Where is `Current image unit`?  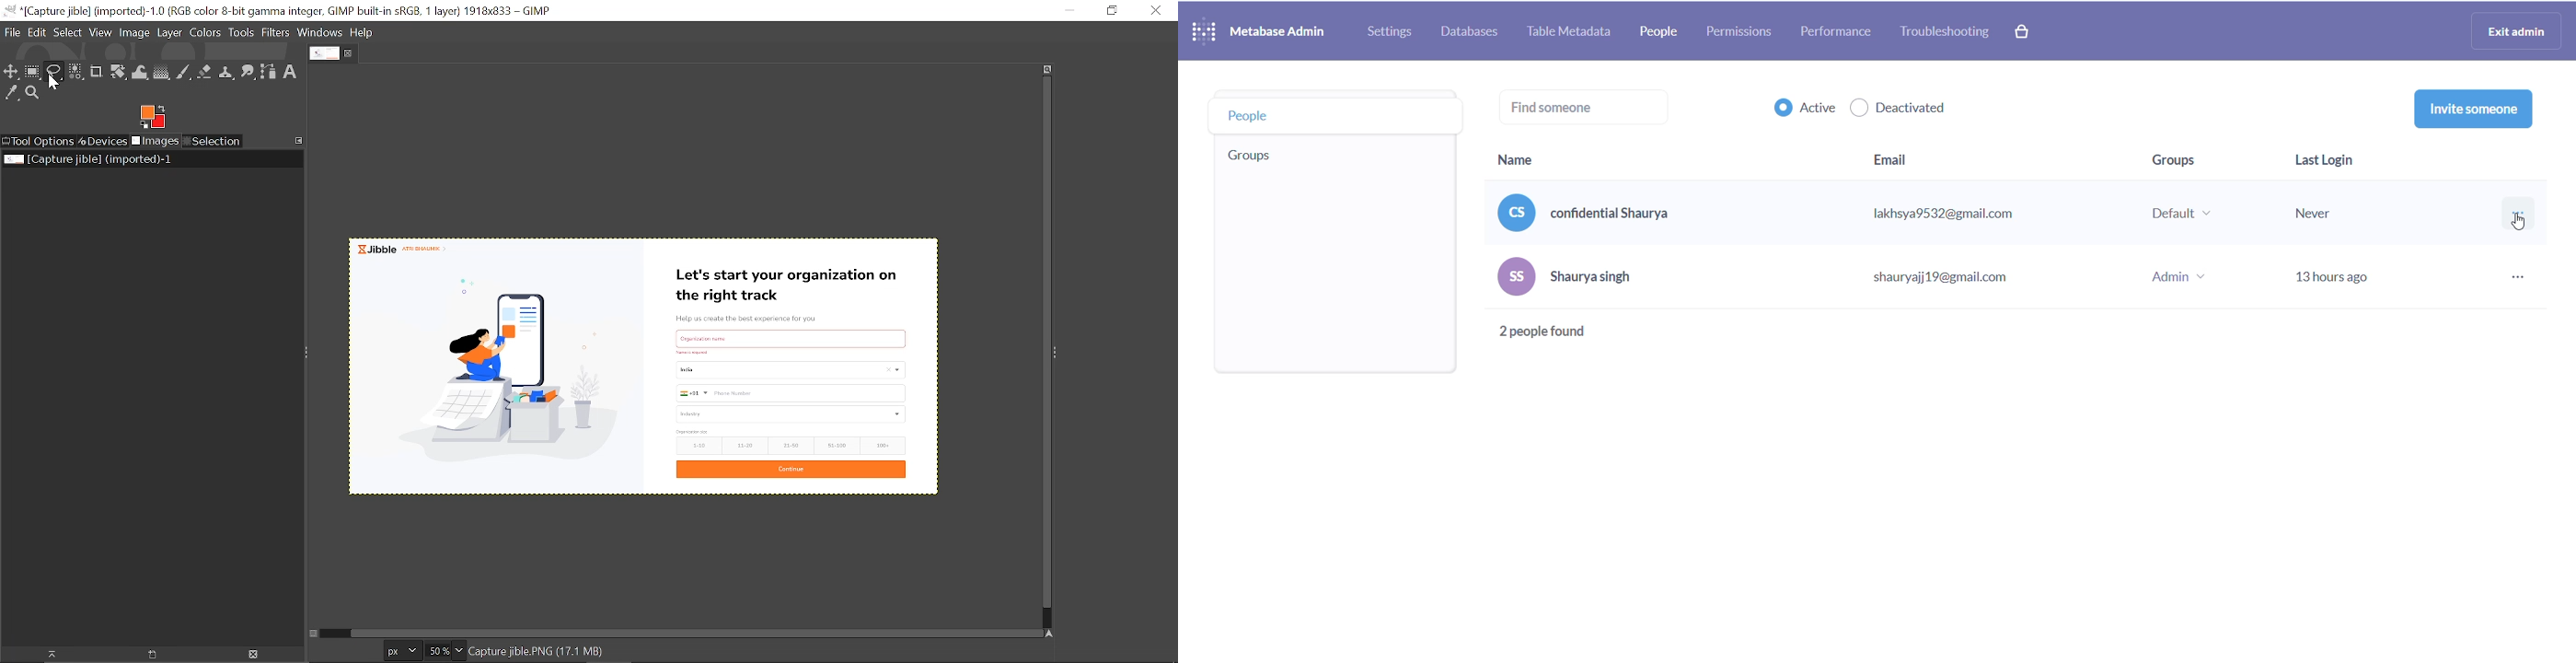 Current image unit is located at coordinates (400, 651).